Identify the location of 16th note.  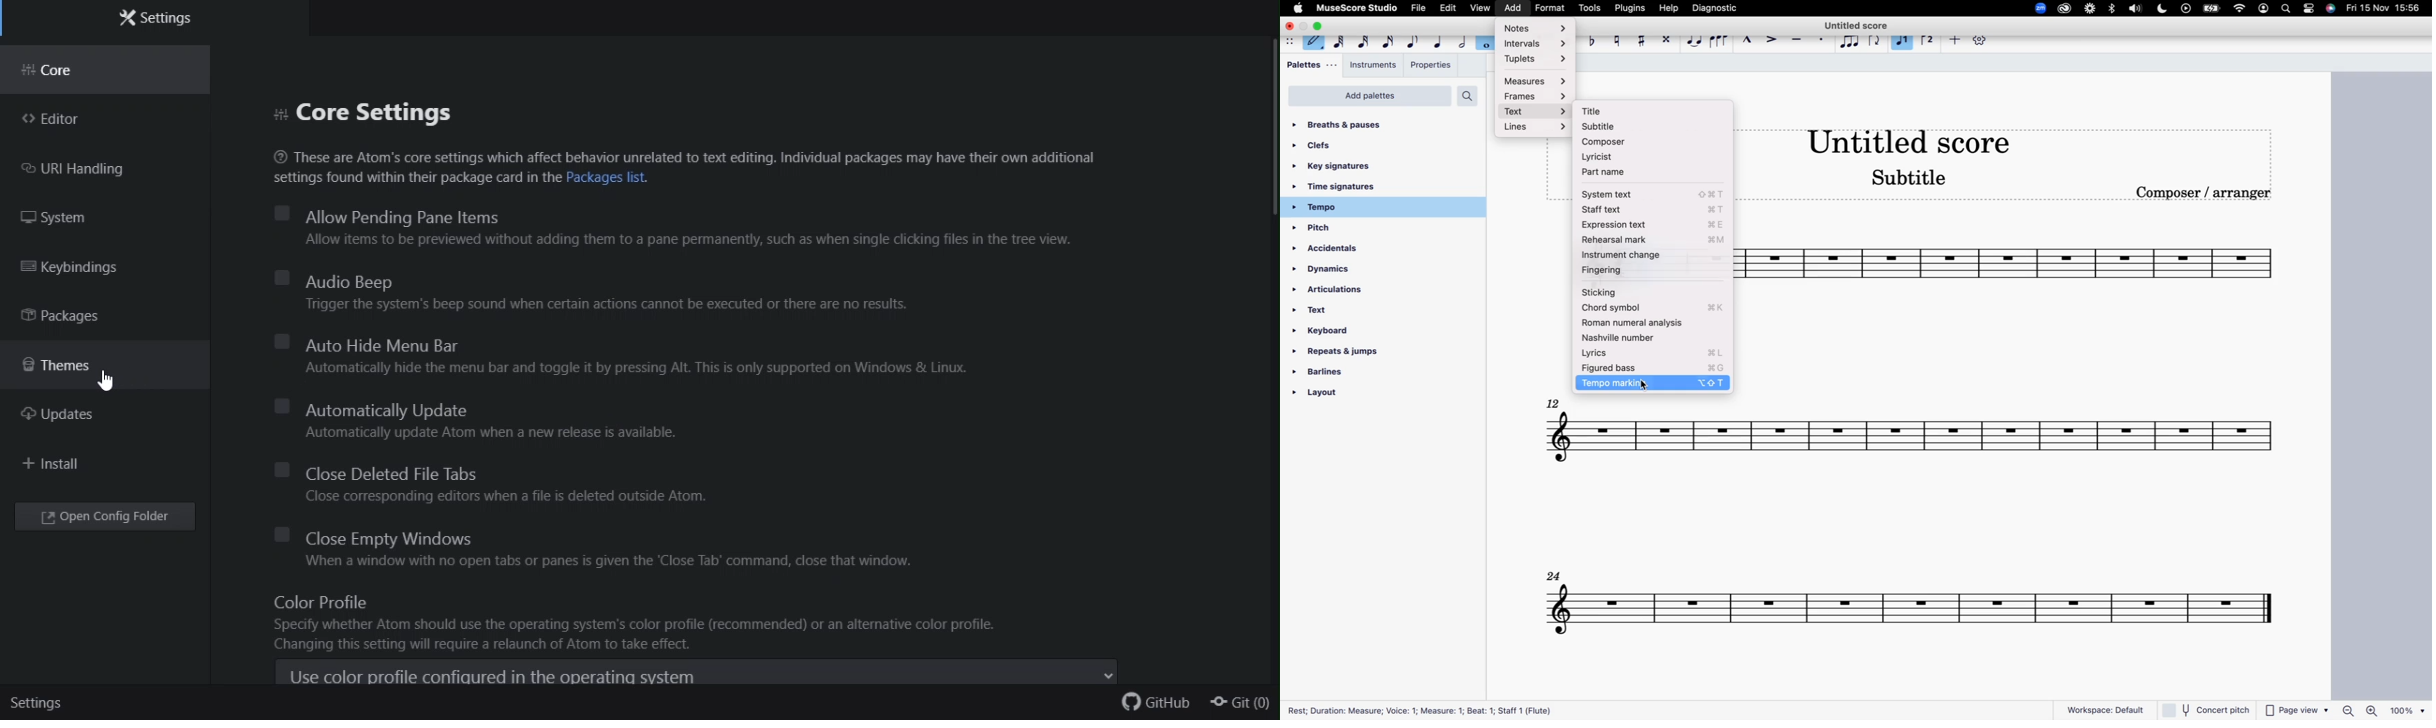
(1387, 43).